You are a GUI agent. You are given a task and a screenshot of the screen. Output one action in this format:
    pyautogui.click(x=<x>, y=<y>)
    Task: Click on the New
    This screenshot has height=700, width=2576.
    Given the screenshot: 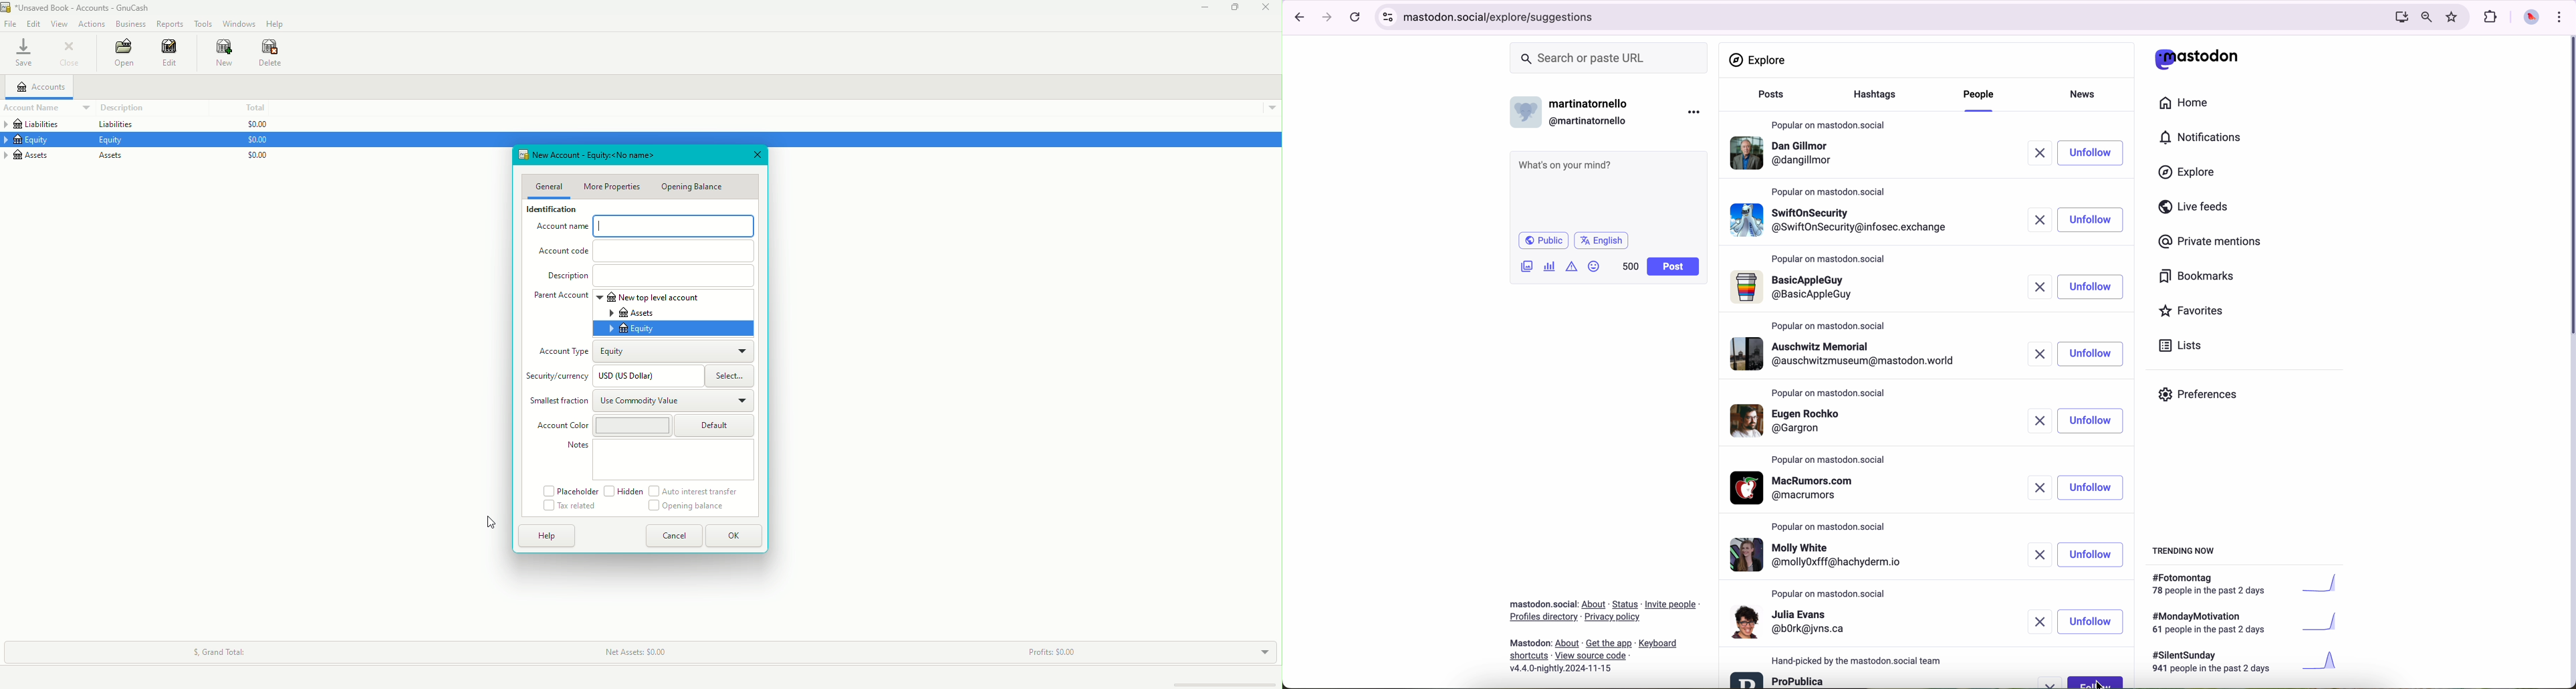 What is the action you would take?
    pyautogui.click(x=221, y=54)
    